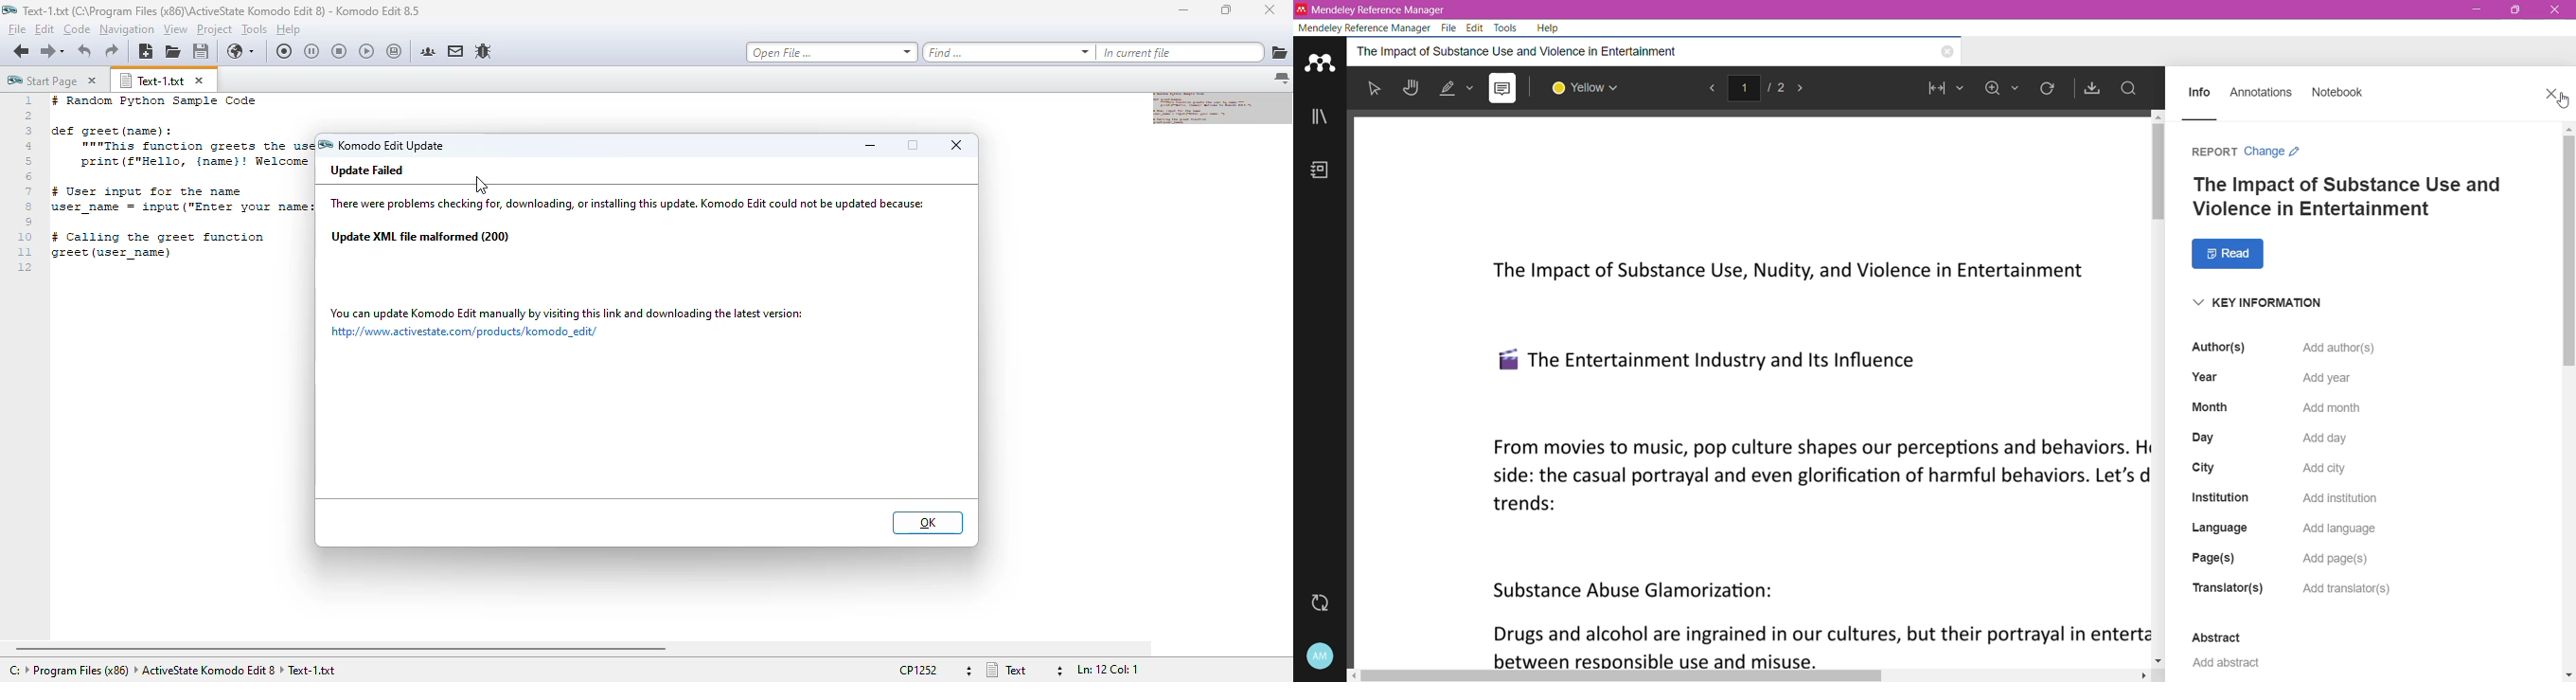 The image size is (2576, 700). I want to click on Help, so click(1550, 28).